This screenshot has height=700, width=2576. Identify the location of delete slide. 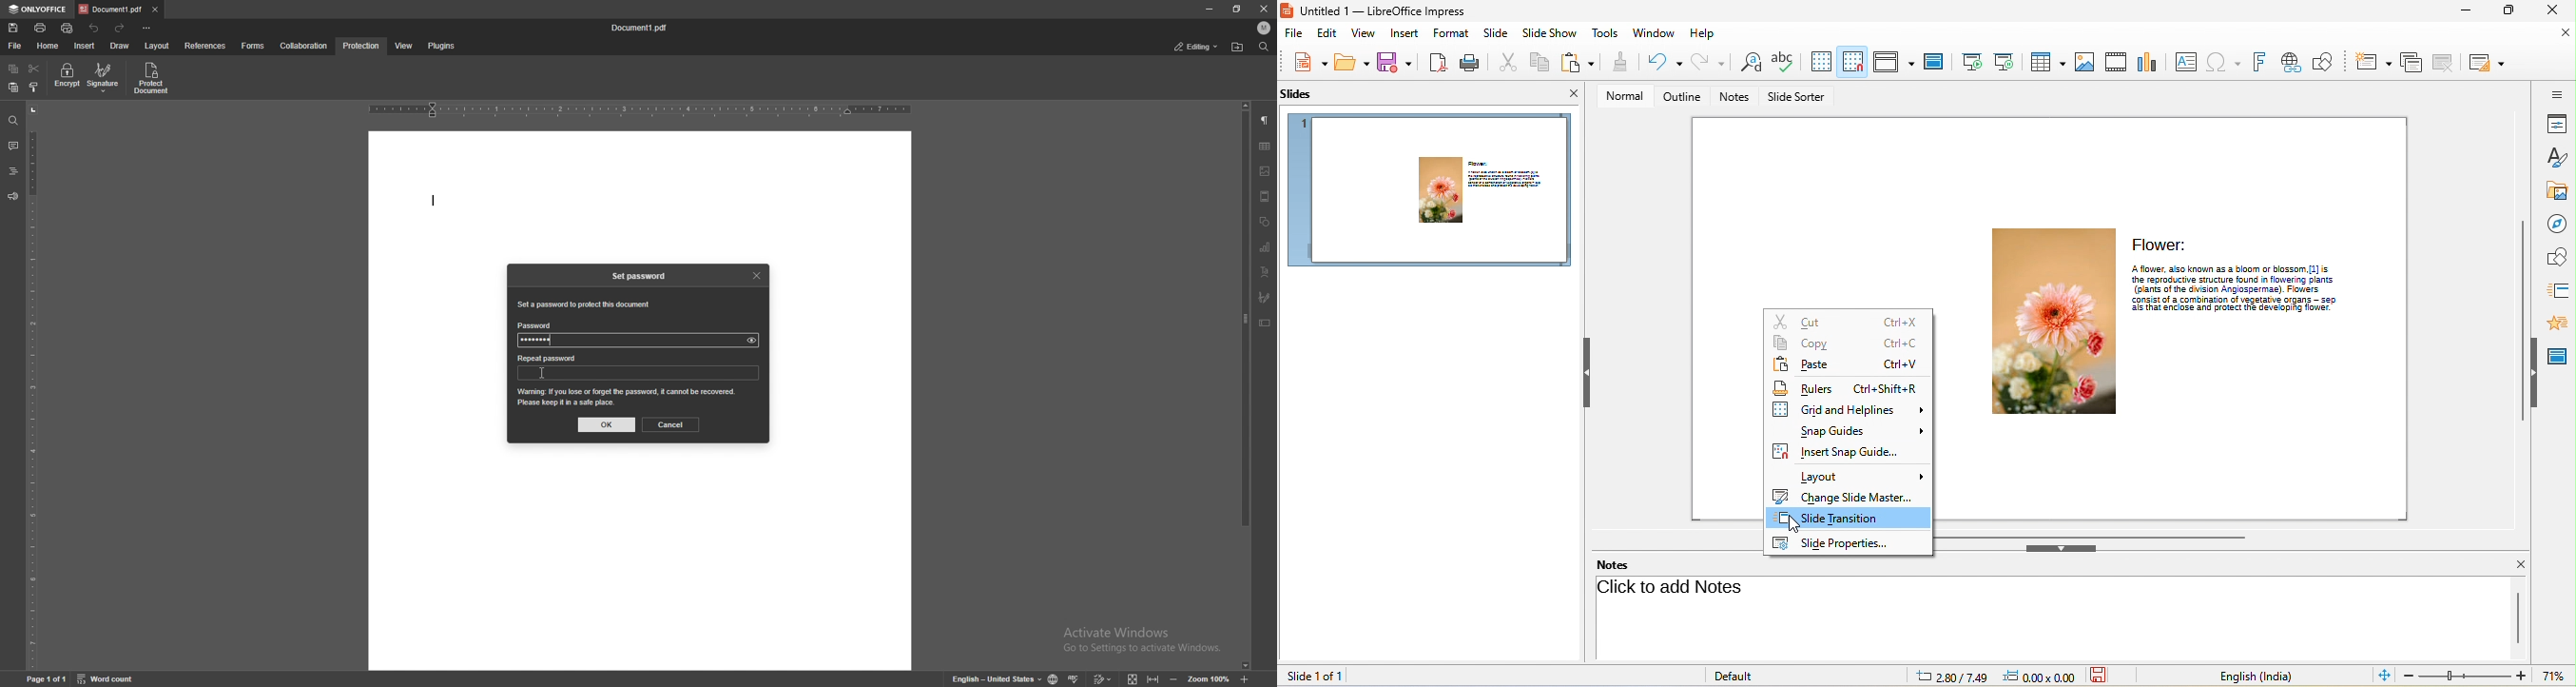
(2446, 63).